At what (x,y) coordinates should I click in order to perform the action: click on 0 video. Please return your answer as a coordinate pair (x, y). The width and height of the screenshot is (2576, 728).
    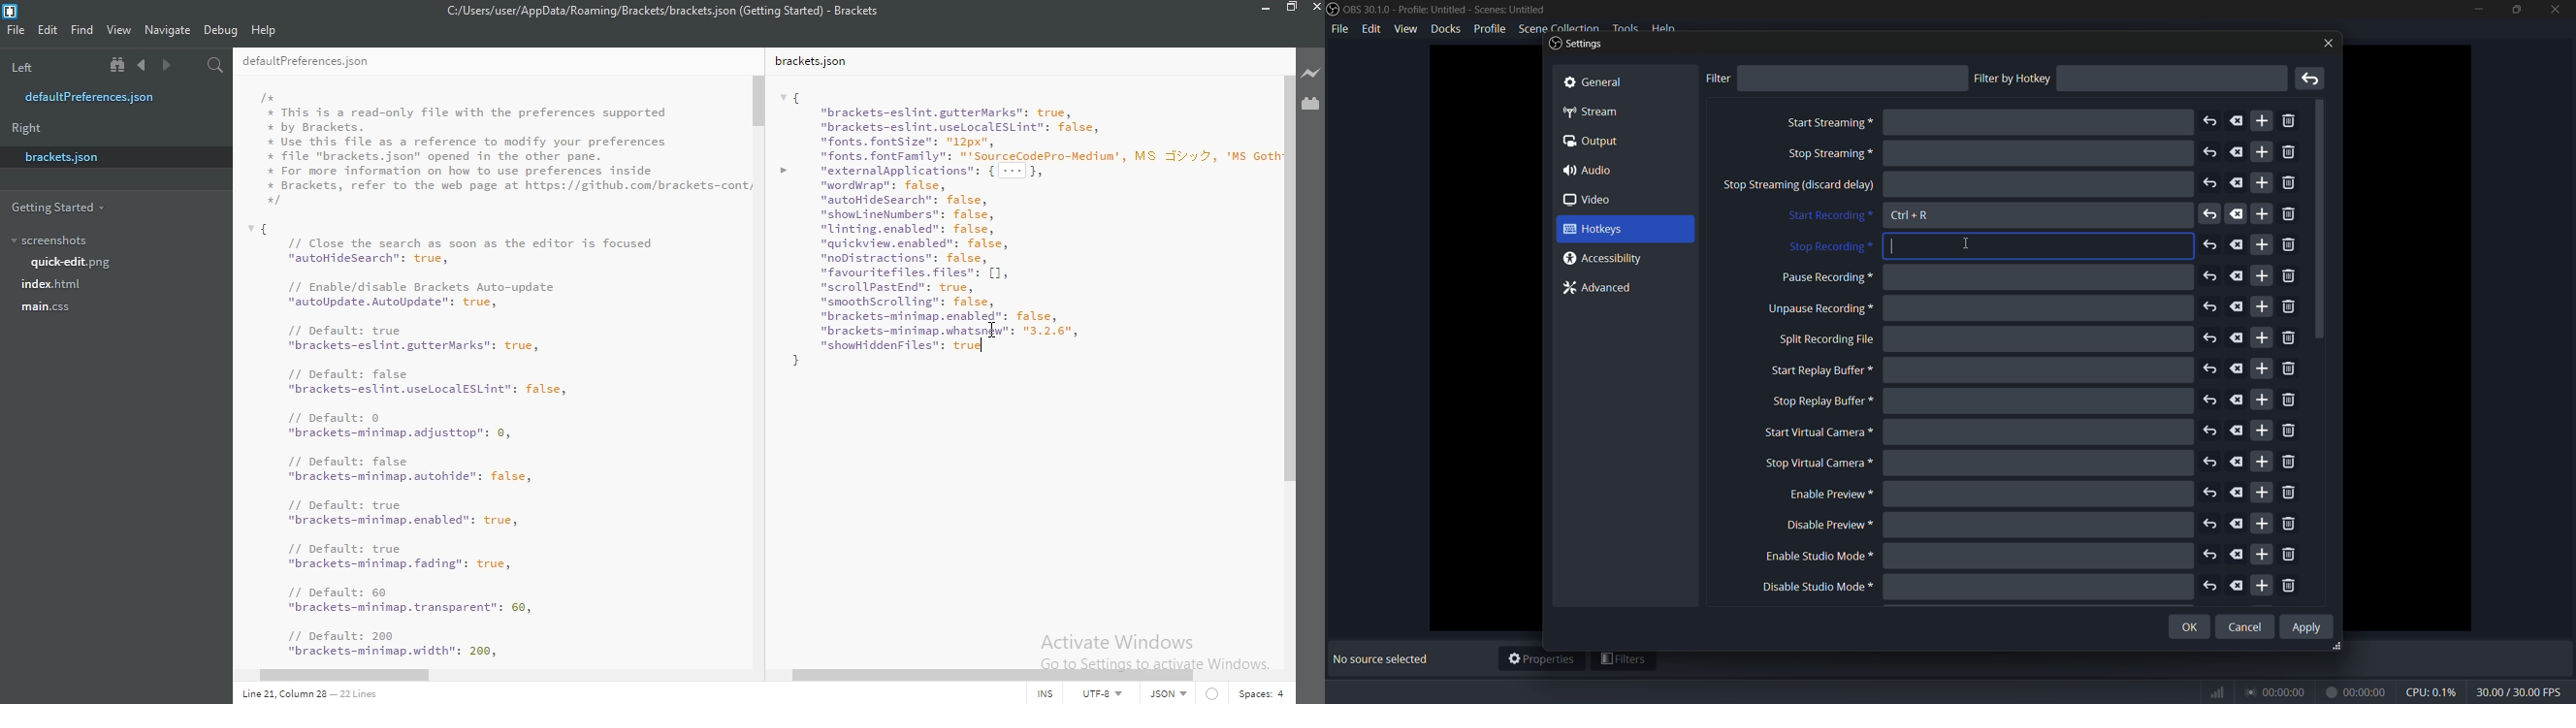
    Looking at the image, I should click on (1597, 200).